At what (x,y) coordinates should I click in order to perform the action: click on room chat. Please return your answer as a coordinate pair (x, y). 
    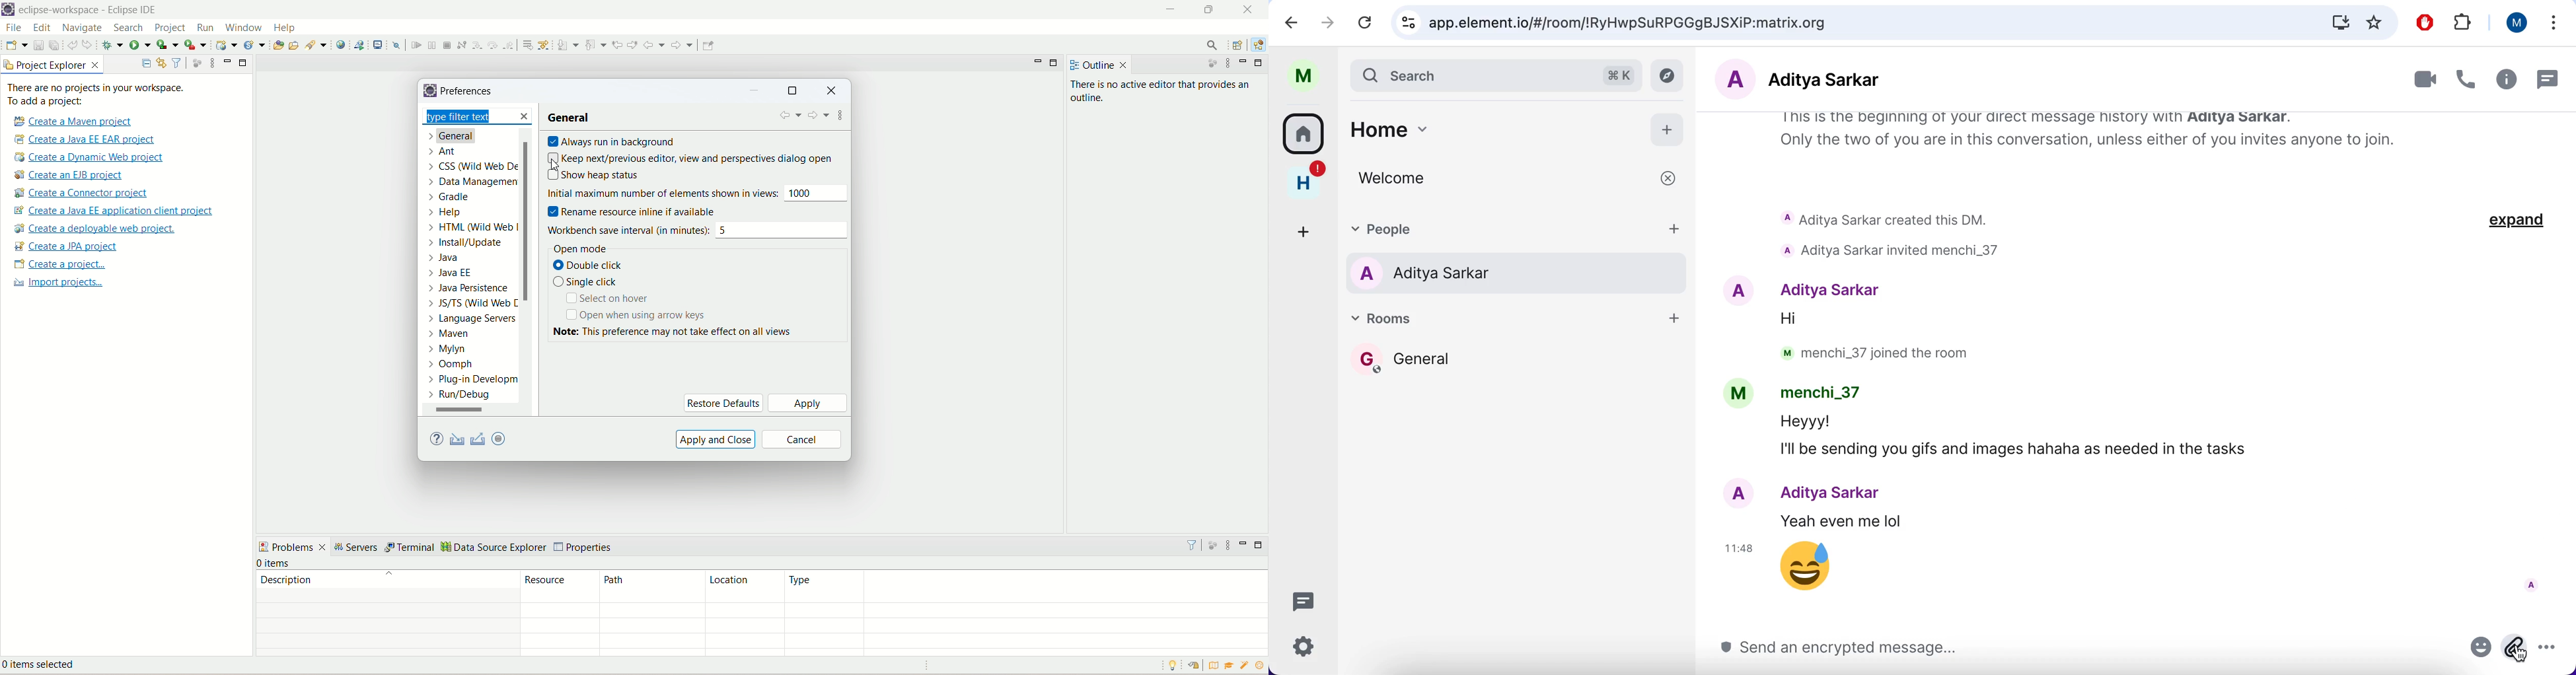
    Looking at the image, I should click on (2139, 364).